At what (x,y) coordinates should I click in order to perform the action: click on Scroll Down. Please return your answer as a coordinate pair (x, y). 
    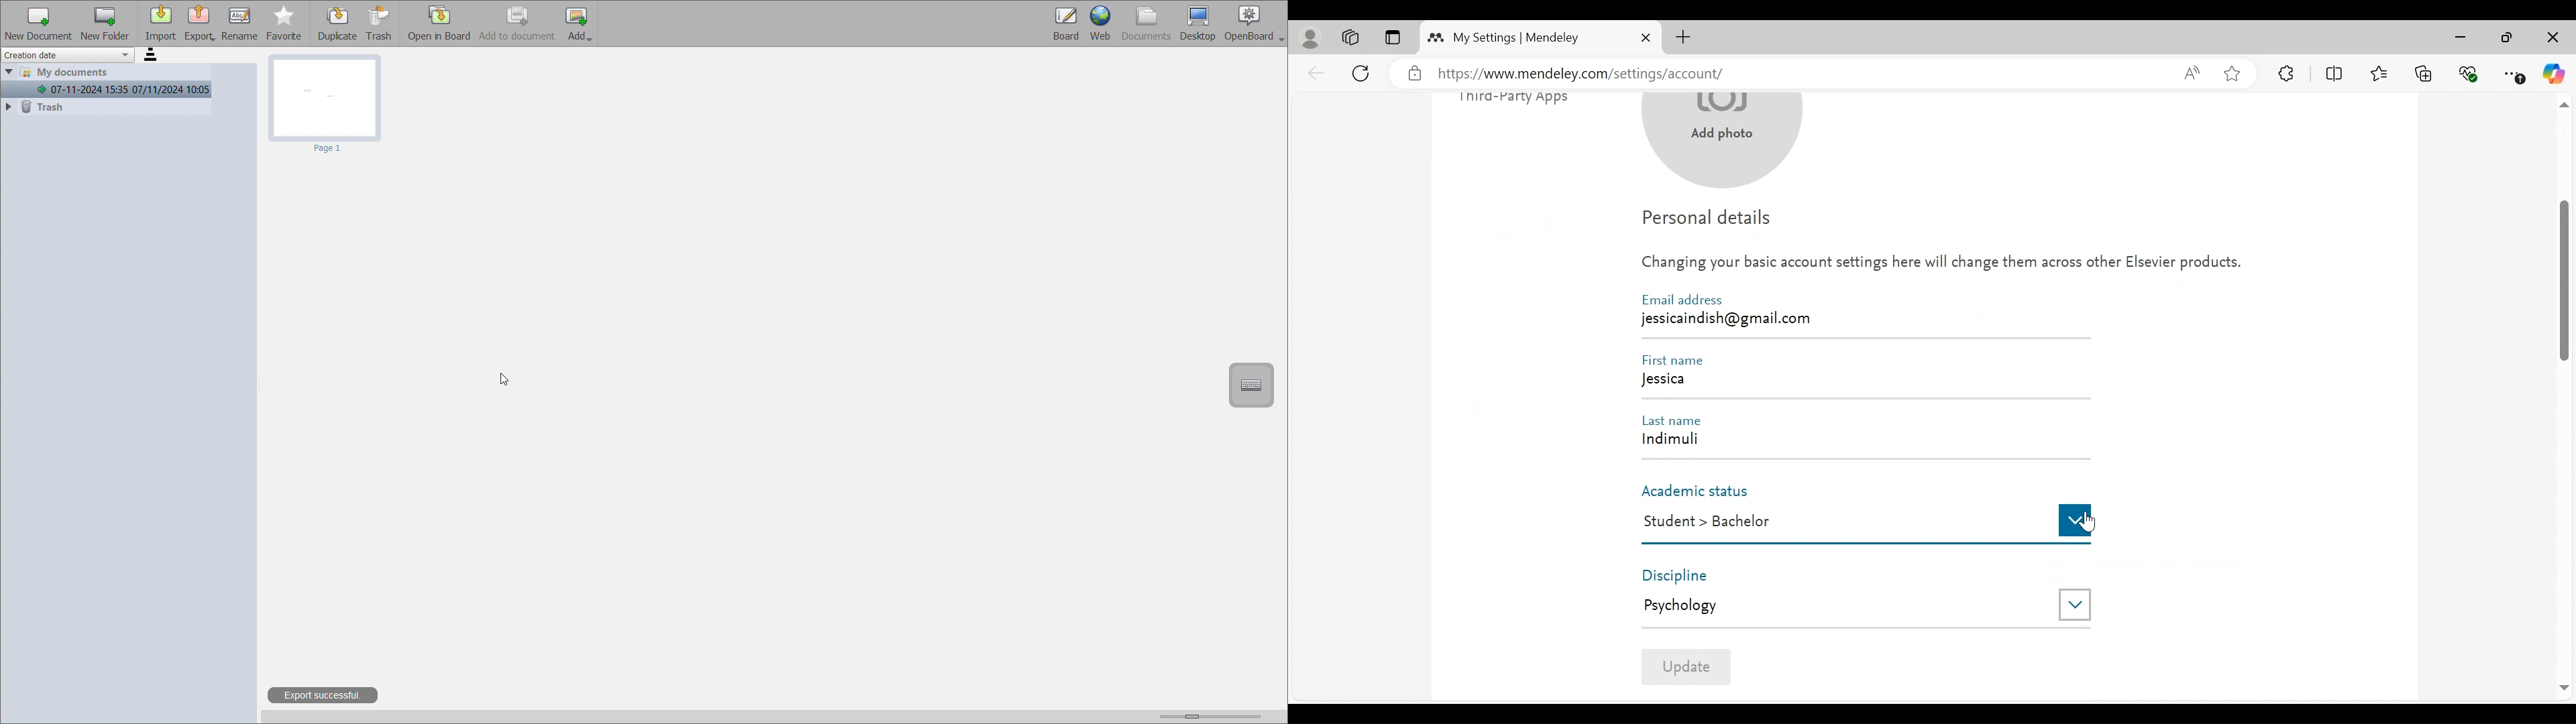
    Looking at the image, I should click on (2563, 688).